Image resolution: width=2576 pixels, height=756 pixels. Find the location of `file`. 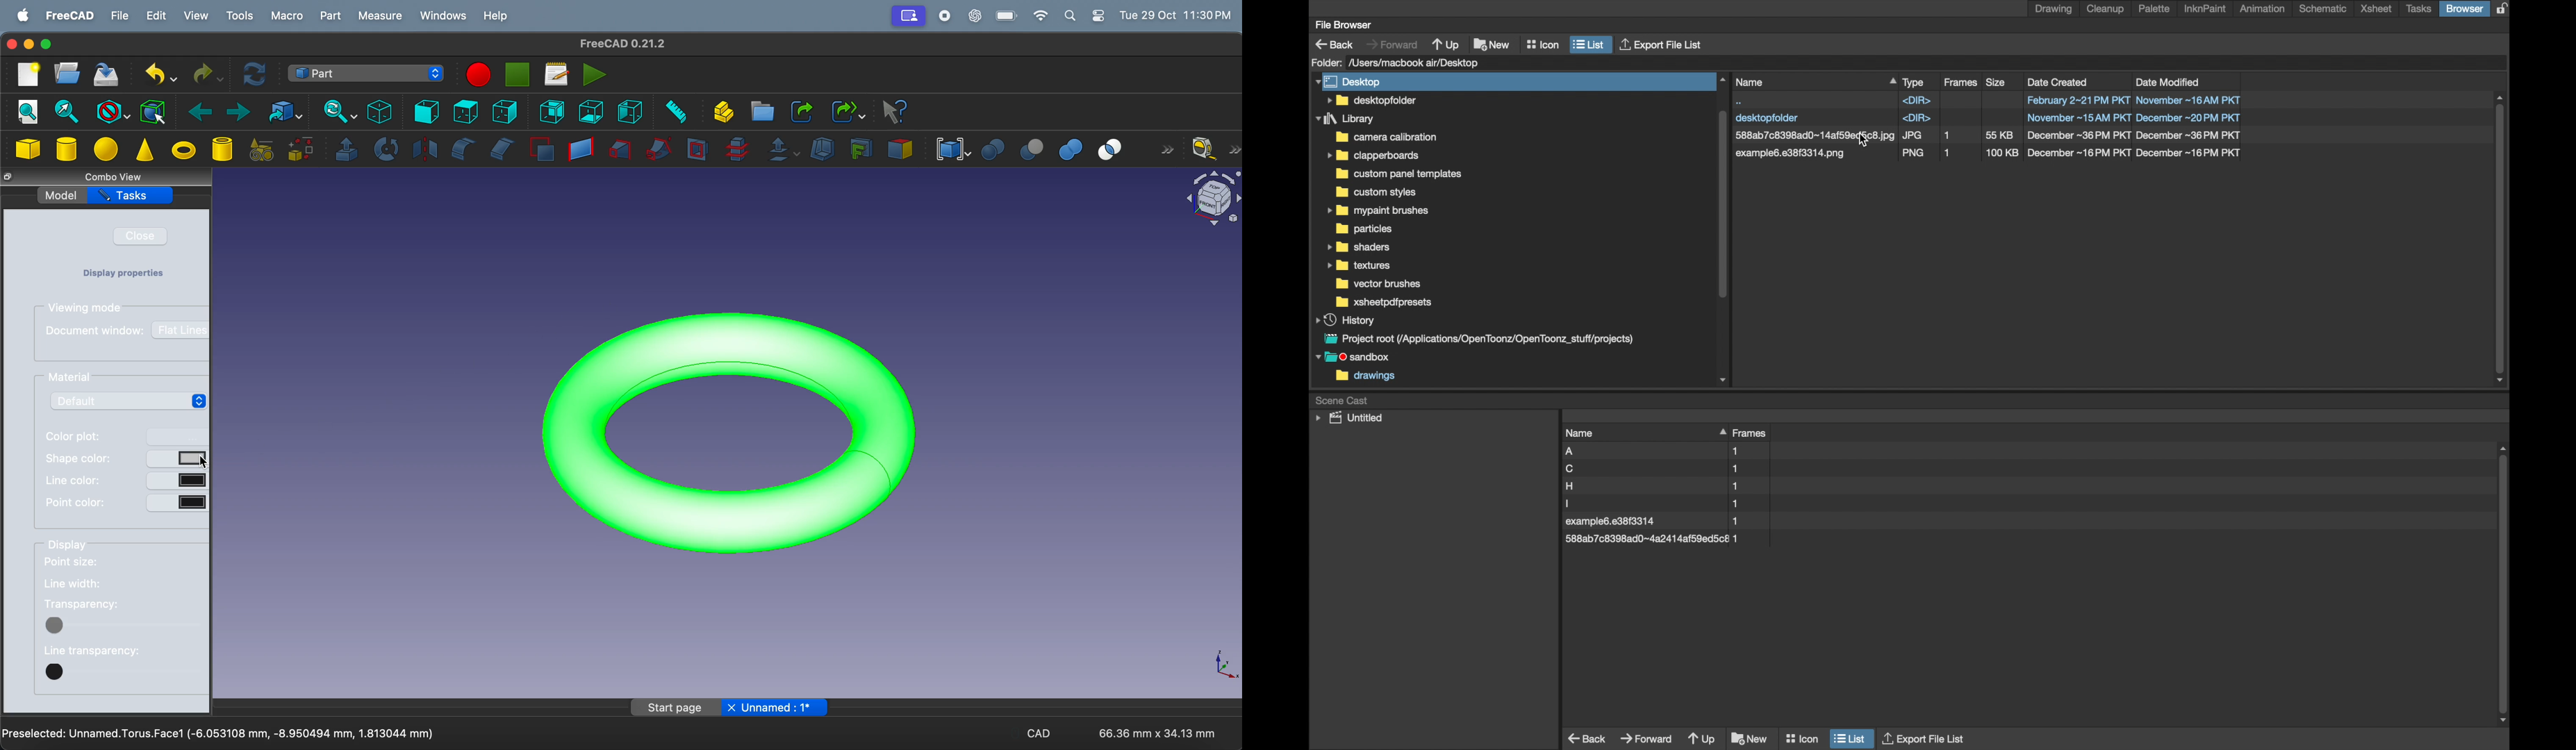

file is located at coordinates (1989, 135).